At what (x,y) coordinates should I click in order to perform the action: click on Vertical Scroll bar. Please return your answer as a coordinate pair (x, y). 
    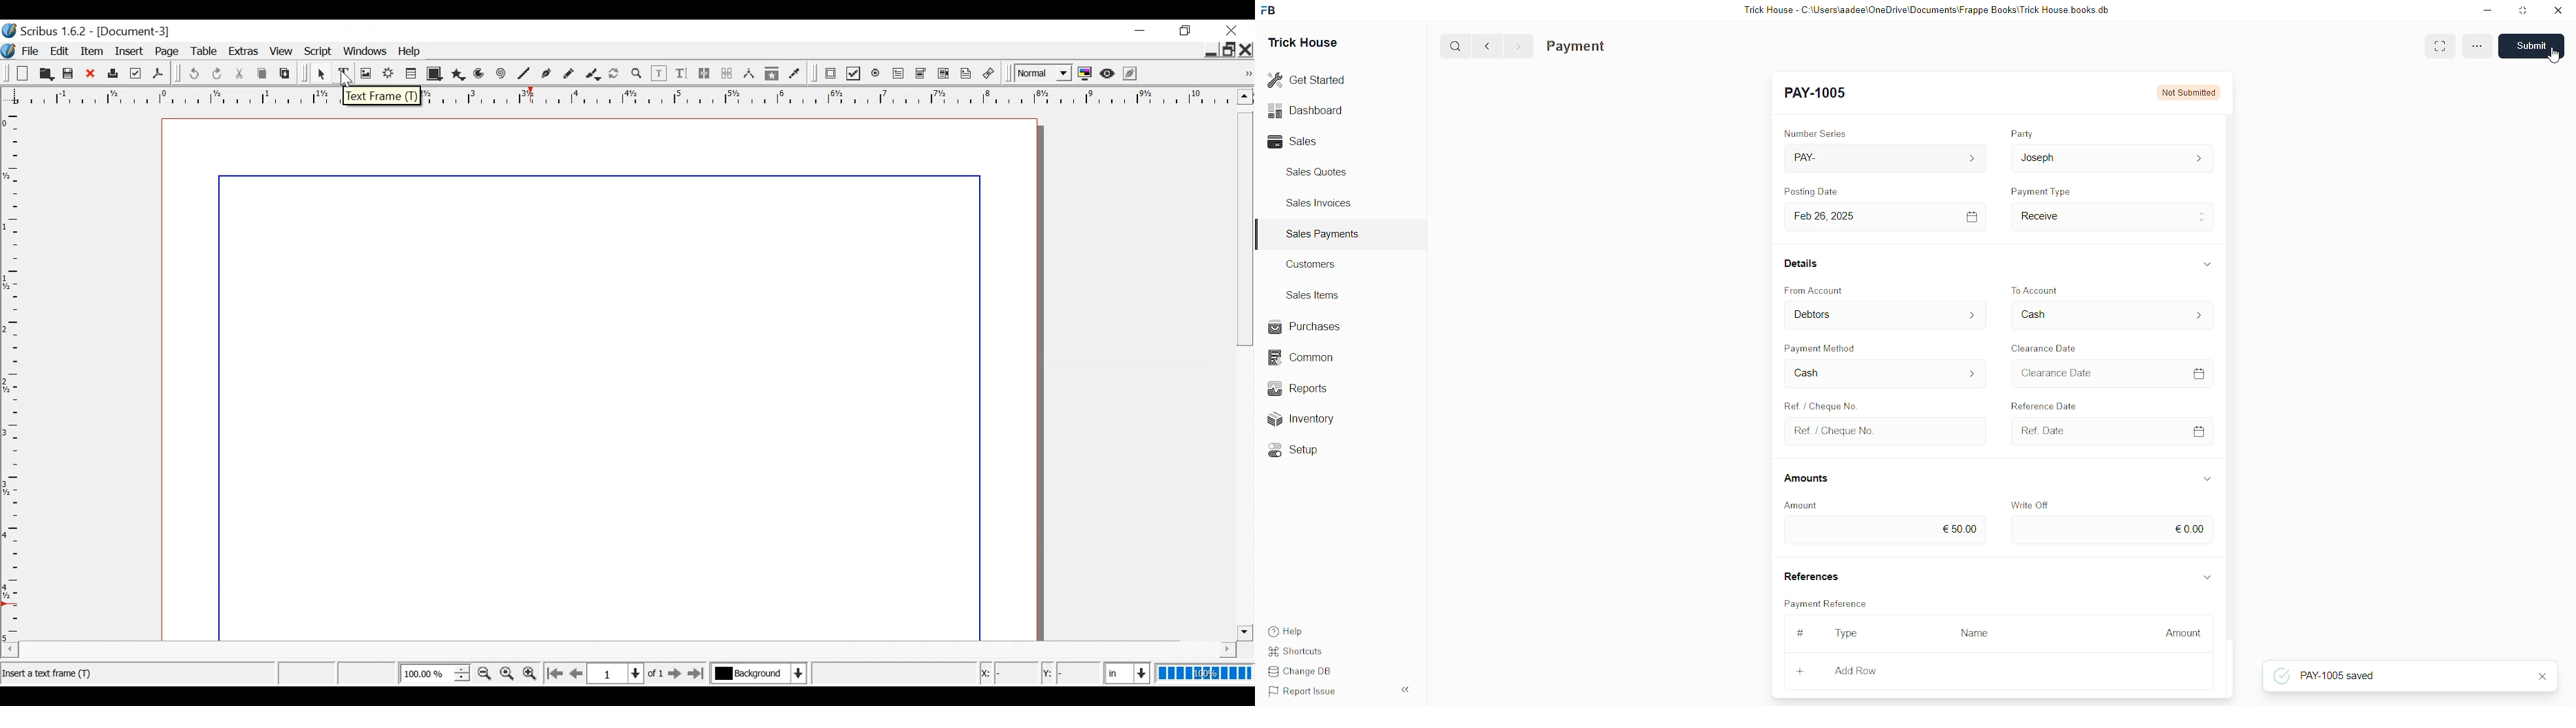
    Looking at the image, I should click on (1245, 227).